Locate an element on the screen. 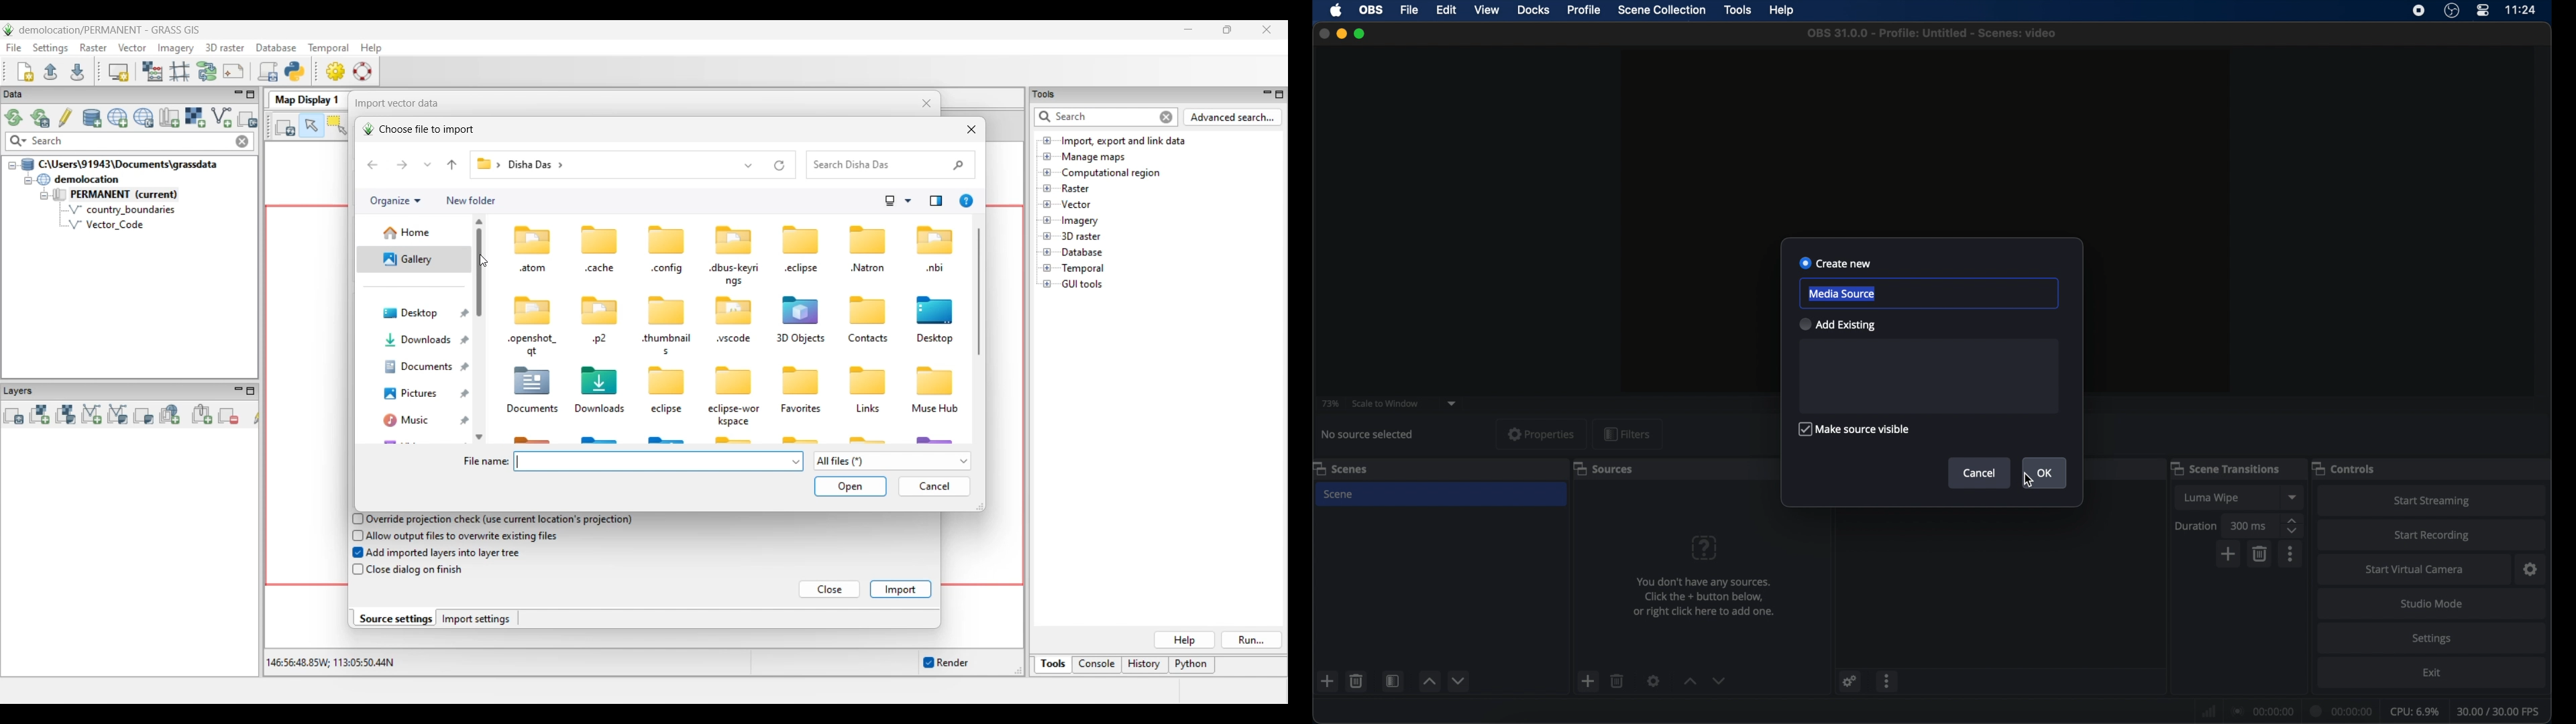 The width and height of the screenshot is (2576, 728). studio mode is located at coordinates (2432, 604).